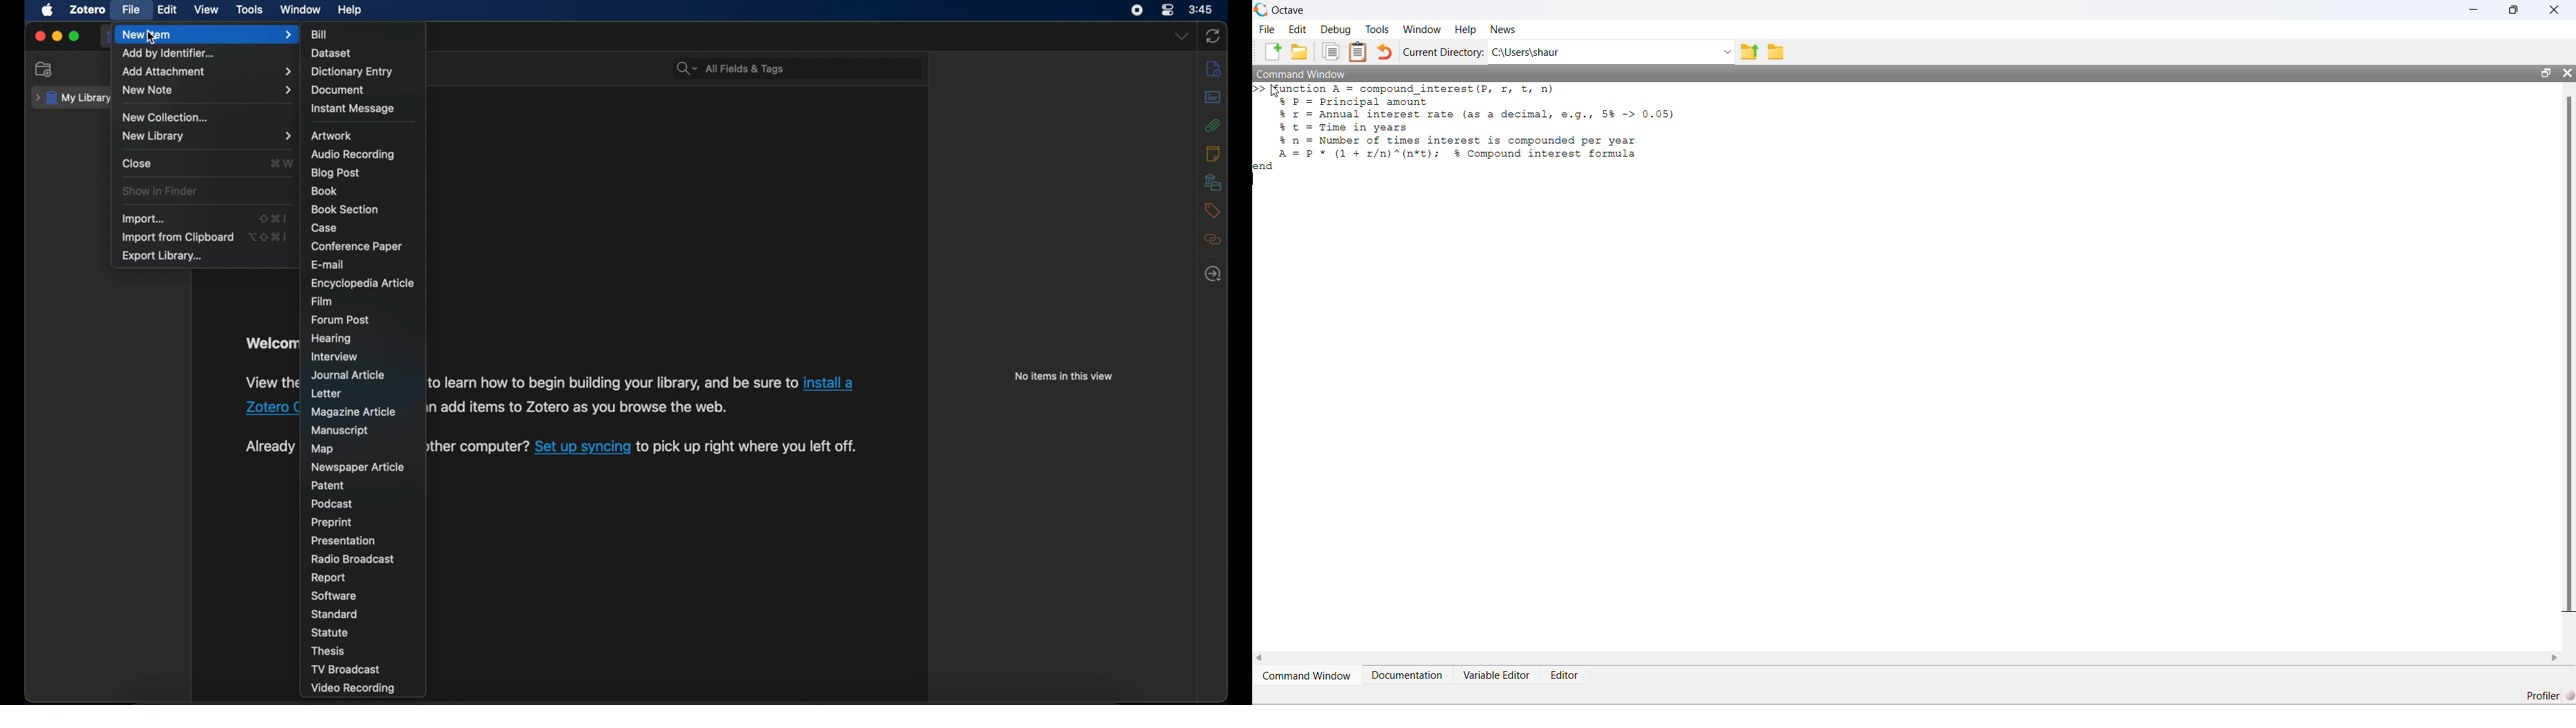  What do you see at coordinates (341, 320) in the screenshot?
I see `forum post` at bounding box center [341, 320].